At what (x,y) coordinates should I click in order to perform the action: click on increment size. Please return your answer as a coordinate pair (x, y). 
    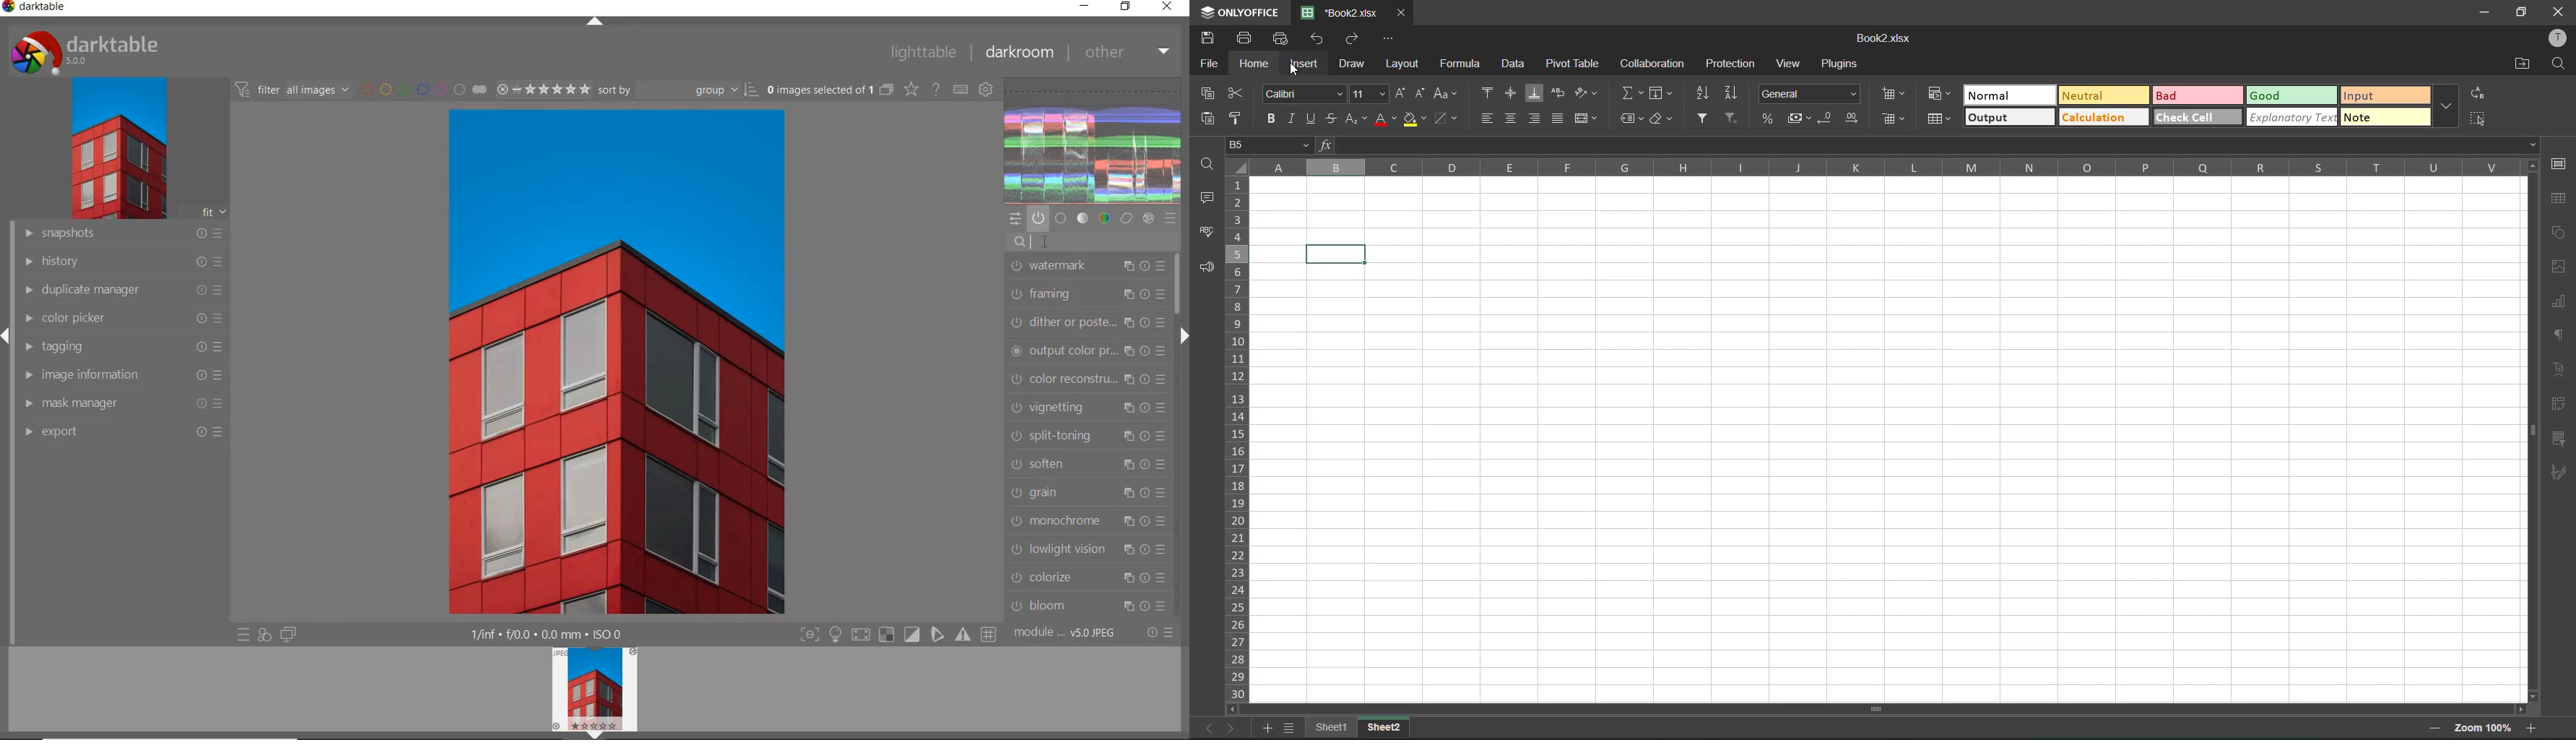
    Looking at the image, I should click on (1402, 93).